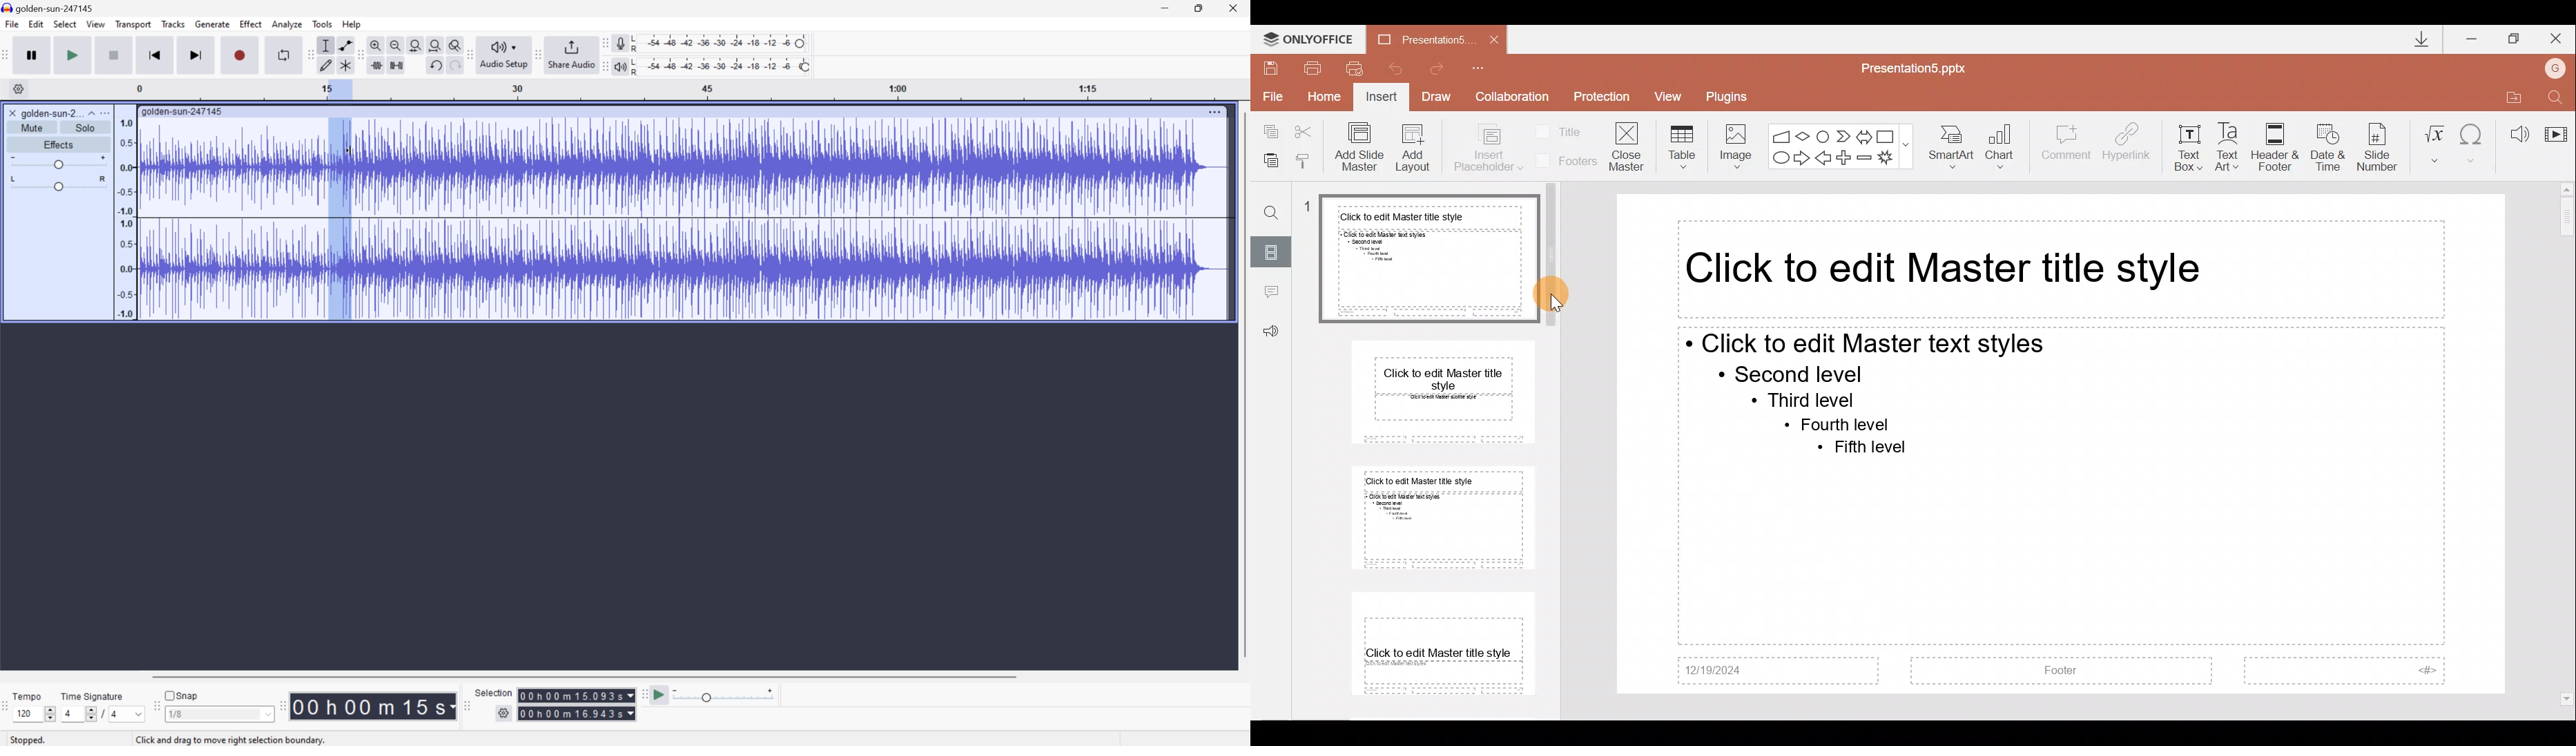 Image resolution: width=2576 pixels, height=756 pixels. Describe the element at coordinates (1362, 147) in the screenshot. I see `Add slide master` at that location.